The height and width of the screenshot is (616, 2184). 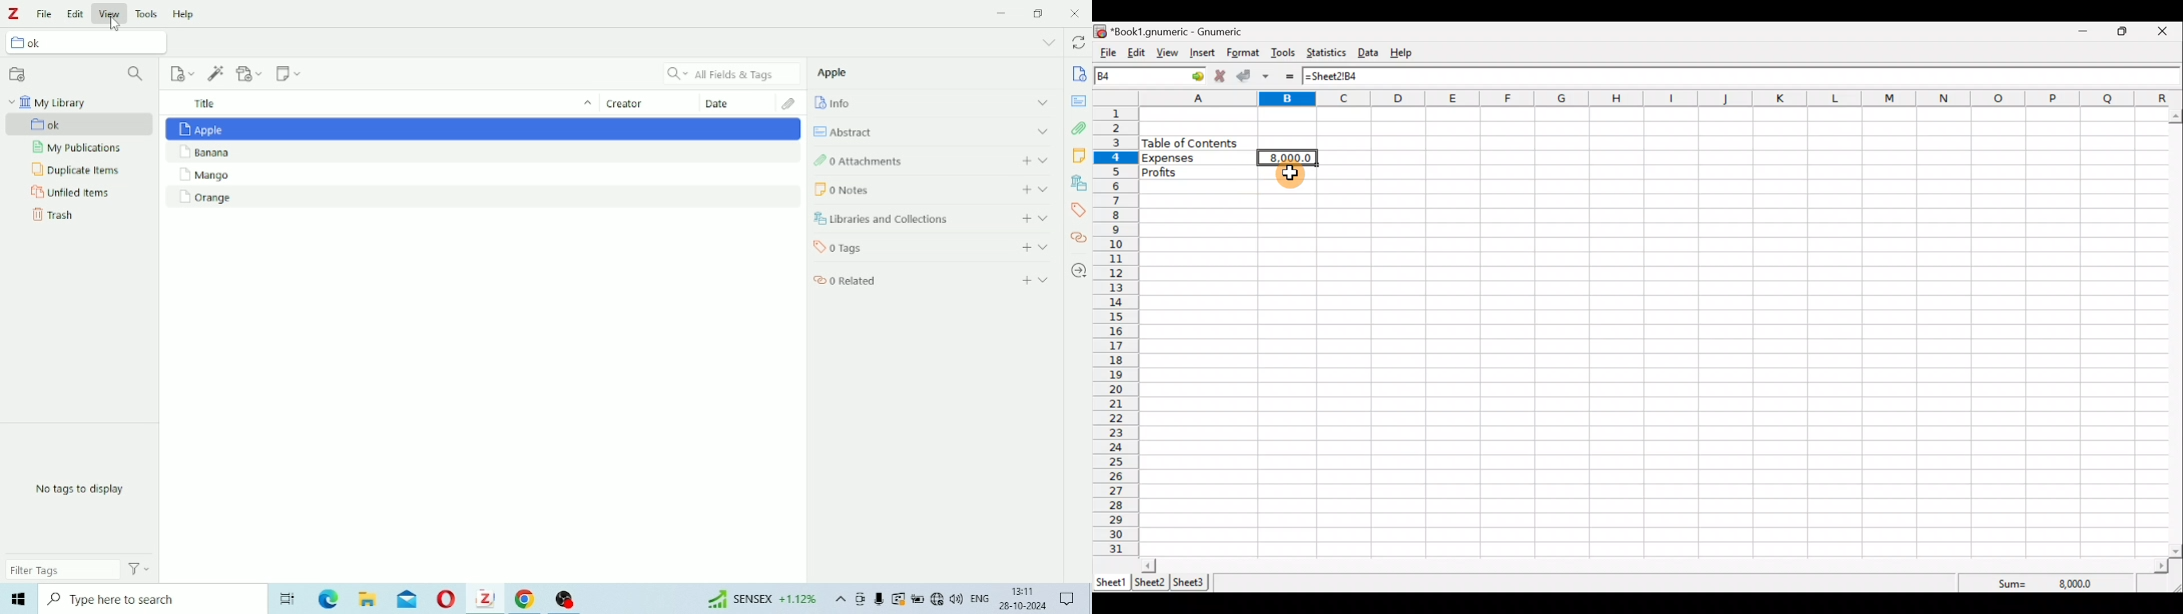 I want to click on Info, so click(x=845, y=104).